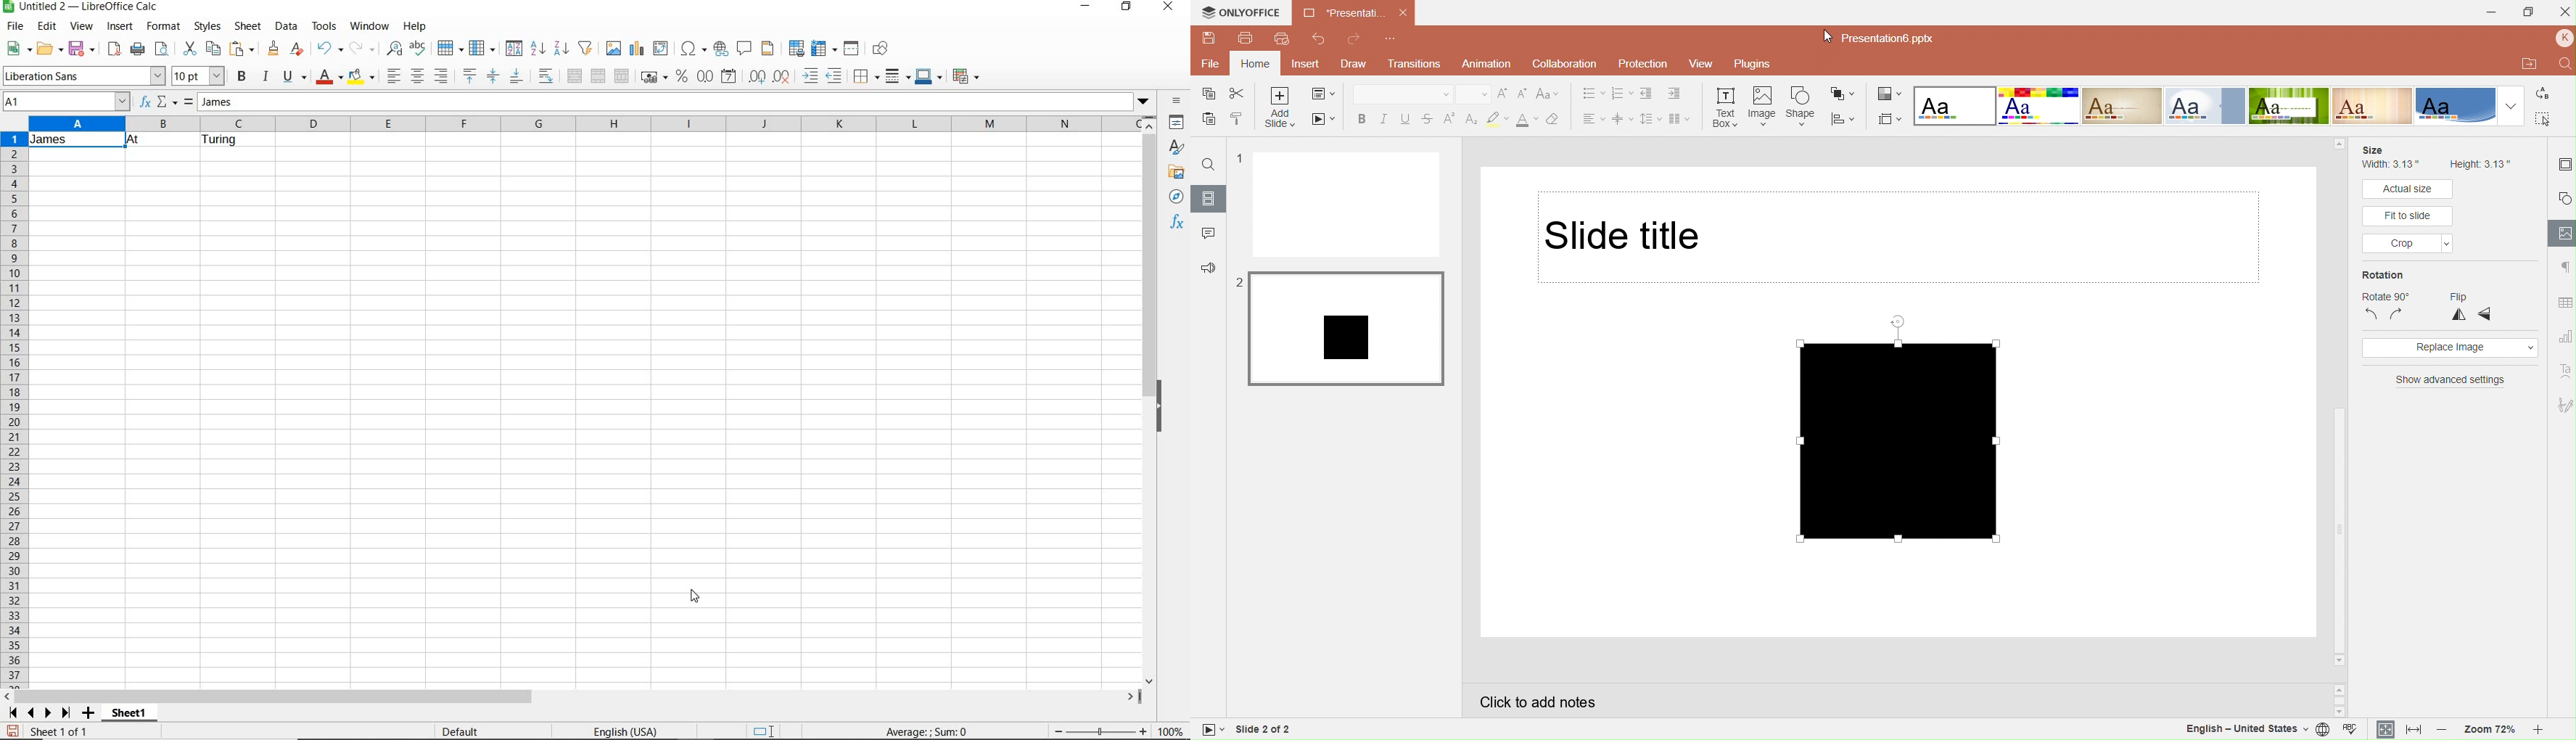 This screenshot has height=756, width=2576. What do you see at coordinates (1303, 65) in the screenshot?
I see `Insert` at bounding box center [1303, 65].